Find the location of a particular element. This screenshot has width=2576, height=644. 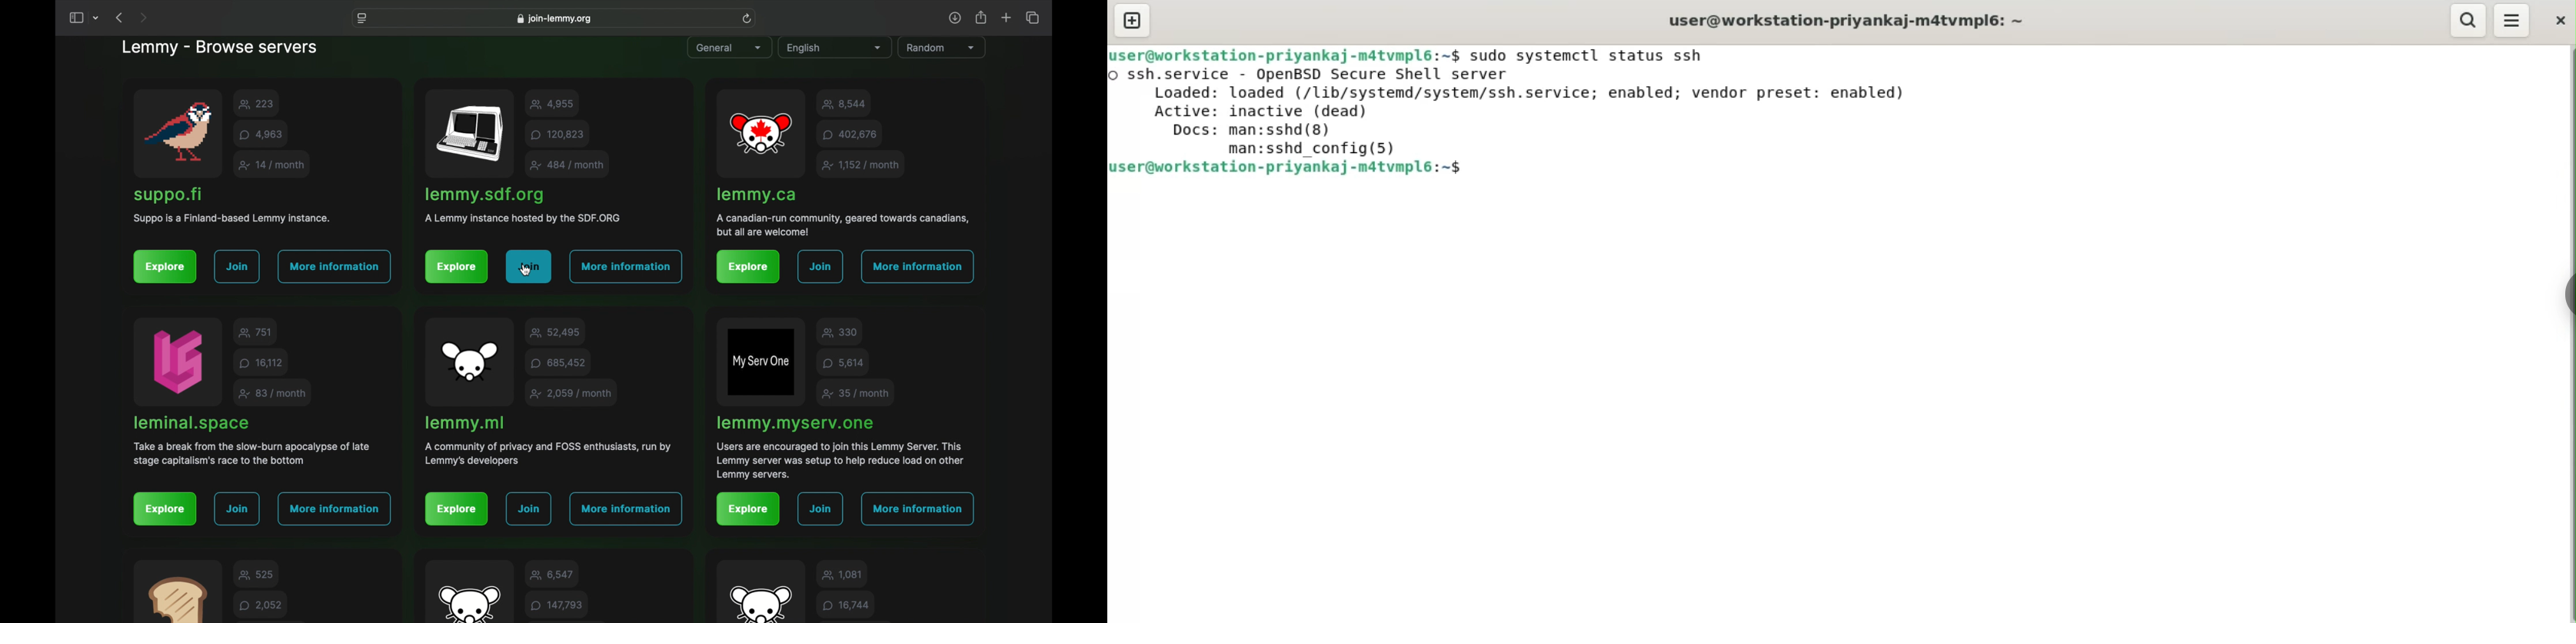

lemmy server is located at coordinates (795, 424).